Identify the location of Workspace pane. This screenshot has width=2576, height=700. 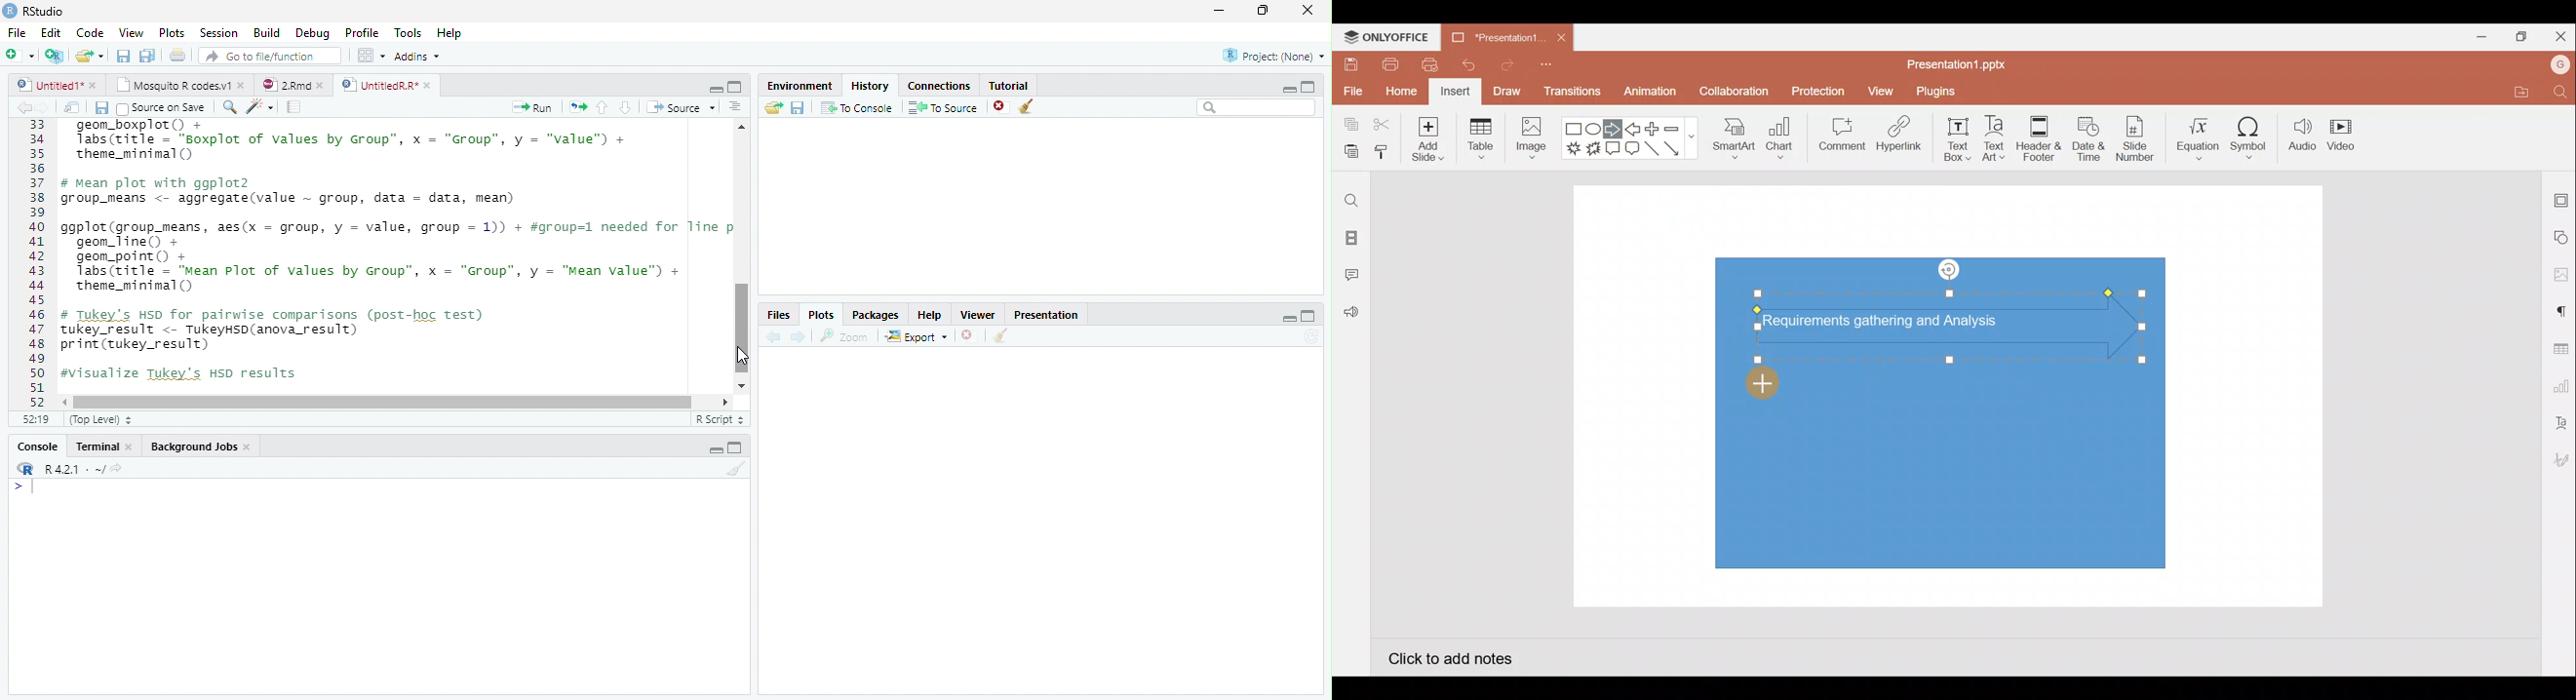
(370, 55).